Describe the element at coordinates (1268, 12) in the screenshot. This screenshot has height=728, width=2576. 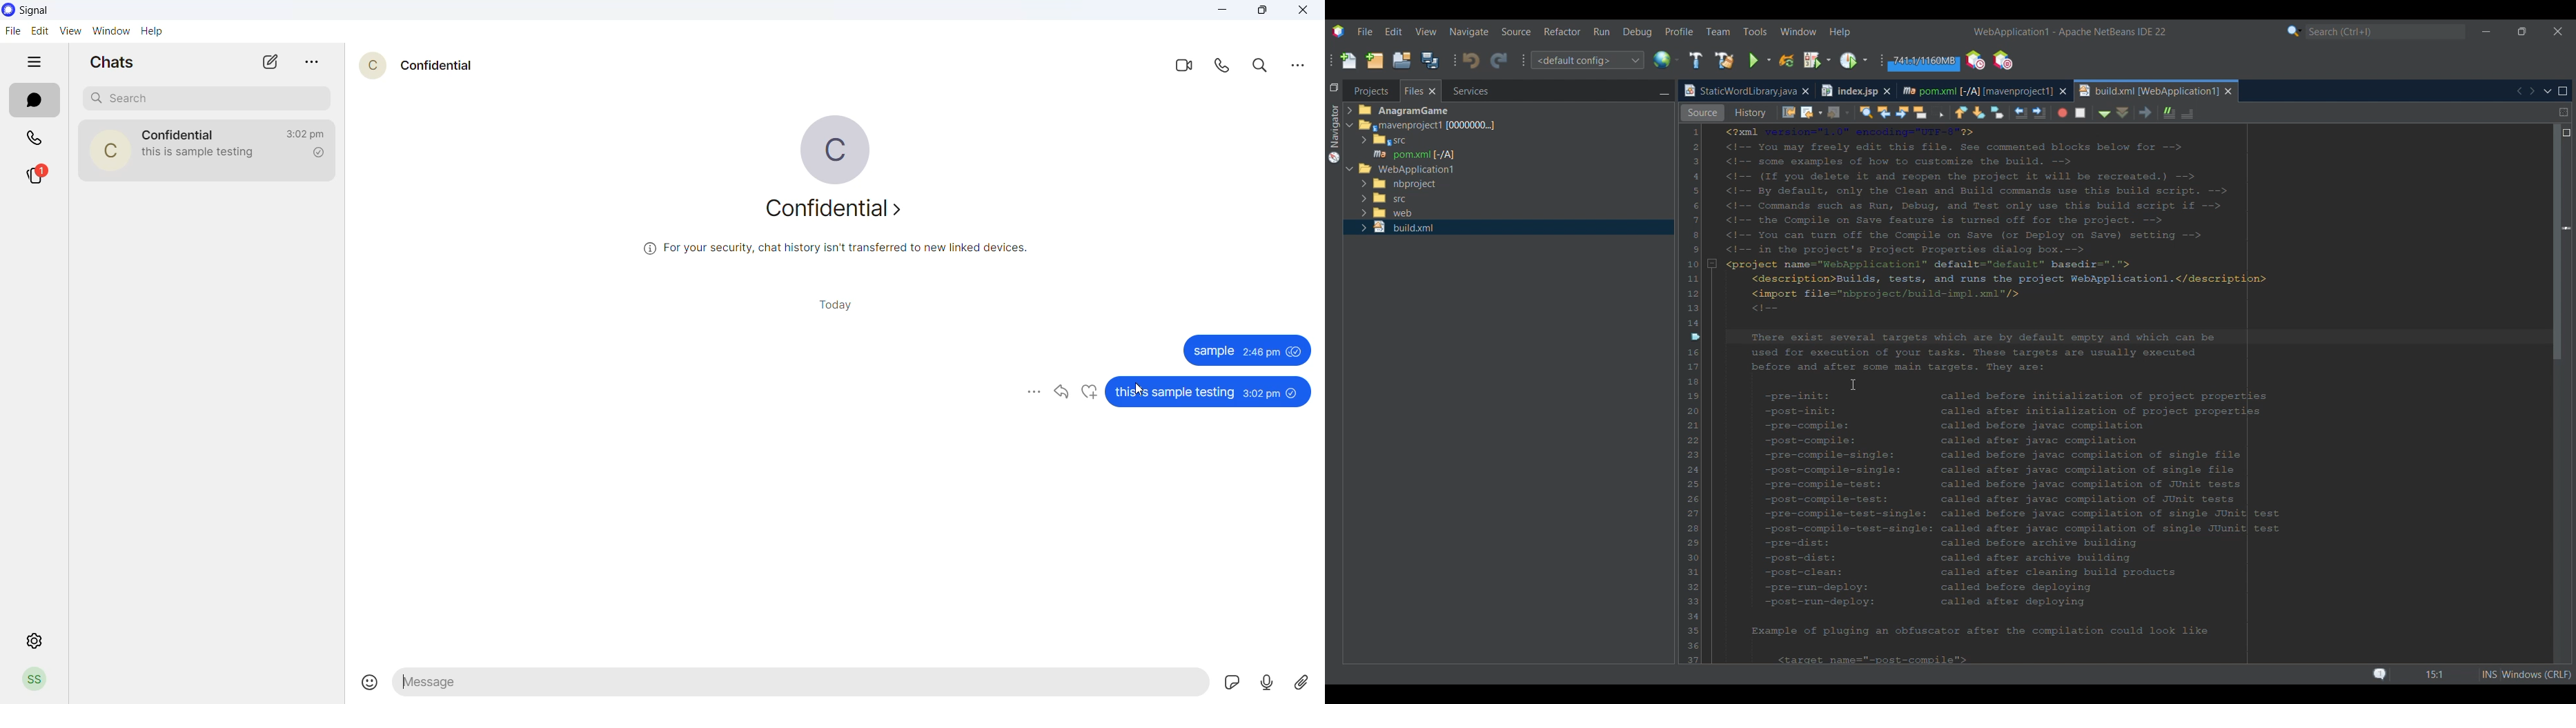
I see `maximize` at that location.